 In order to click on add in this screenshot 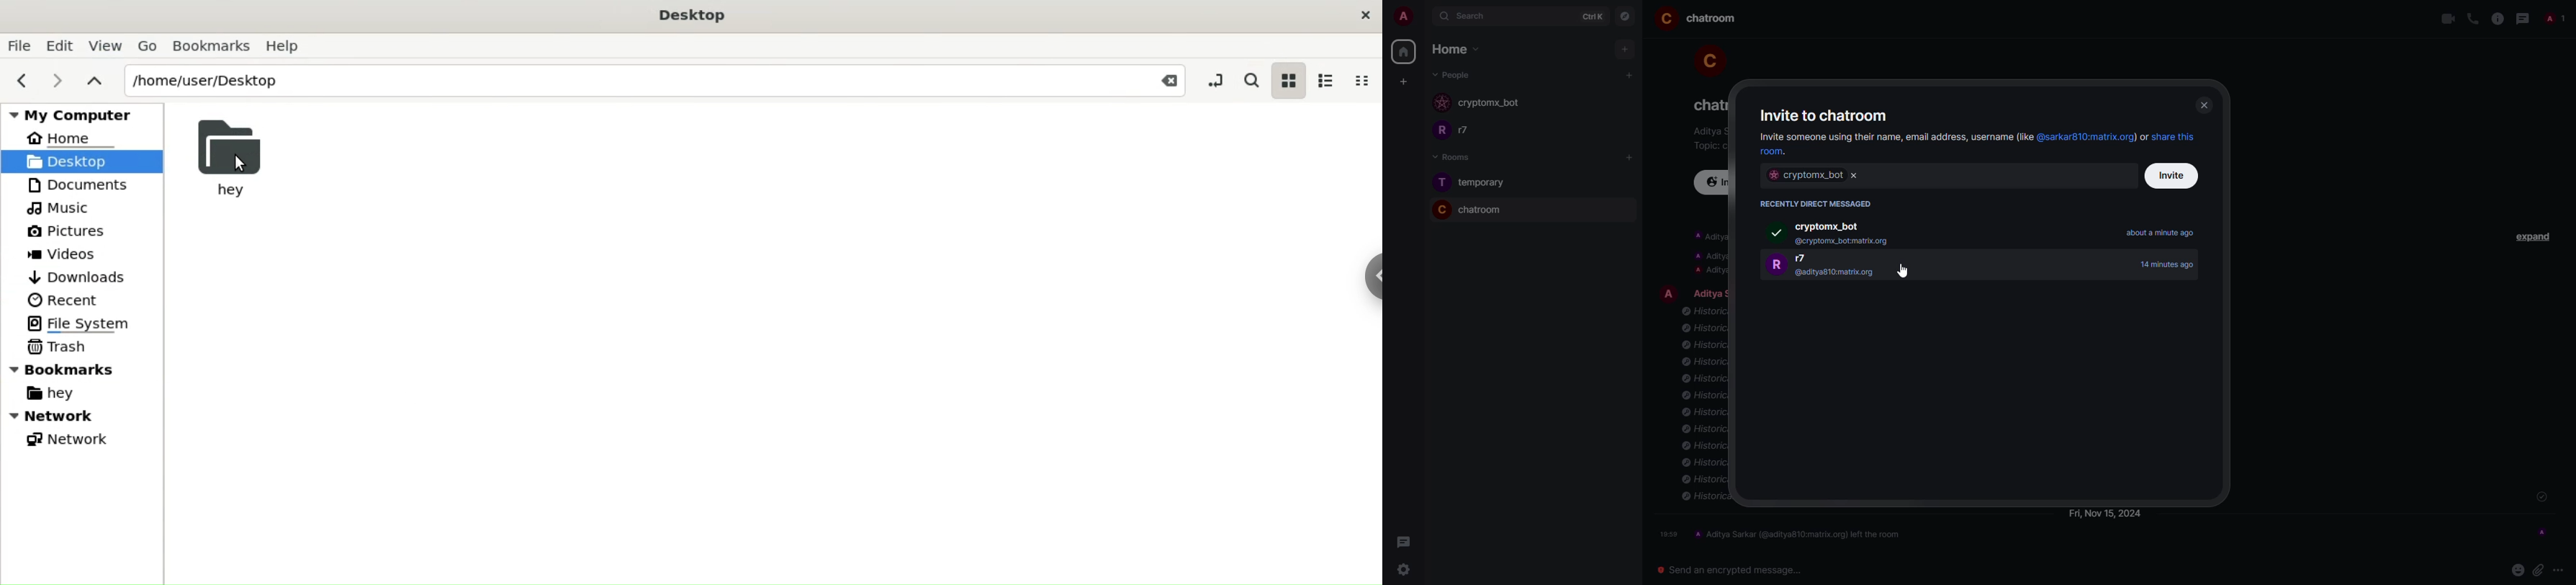, I will do `click(1632, 157)`.